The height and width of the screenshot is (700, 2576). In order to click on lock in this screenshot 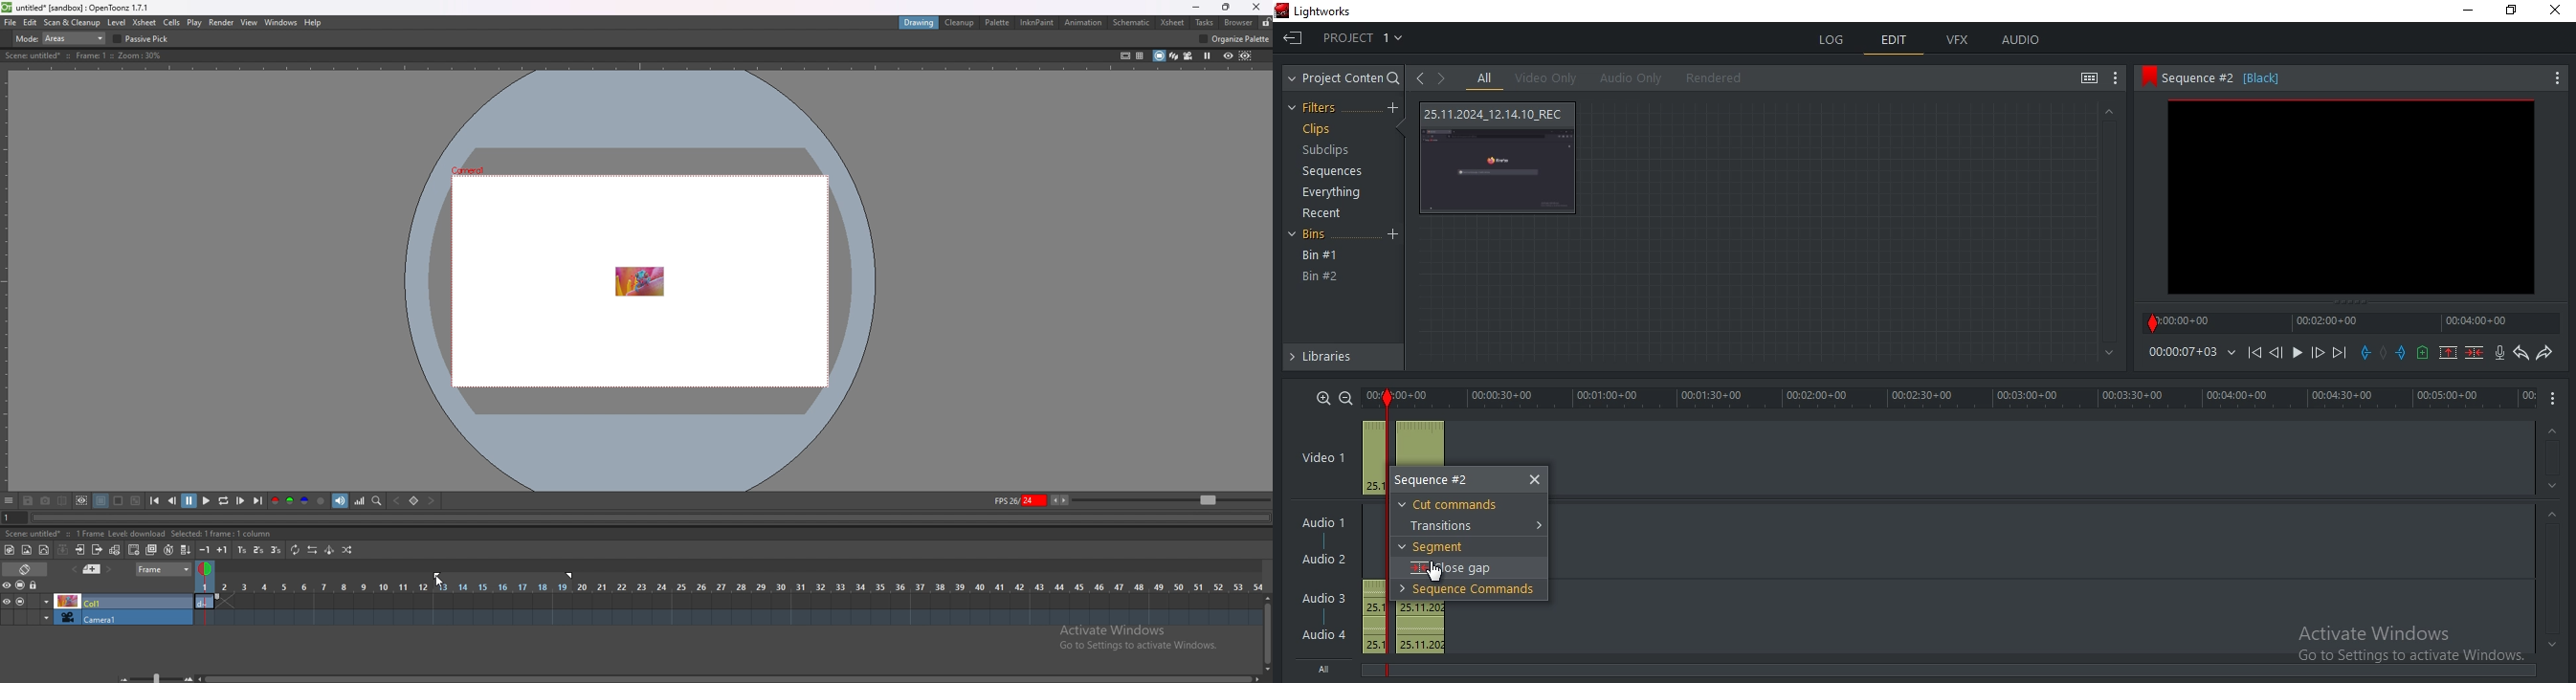, I will do `click(34, 585)`.